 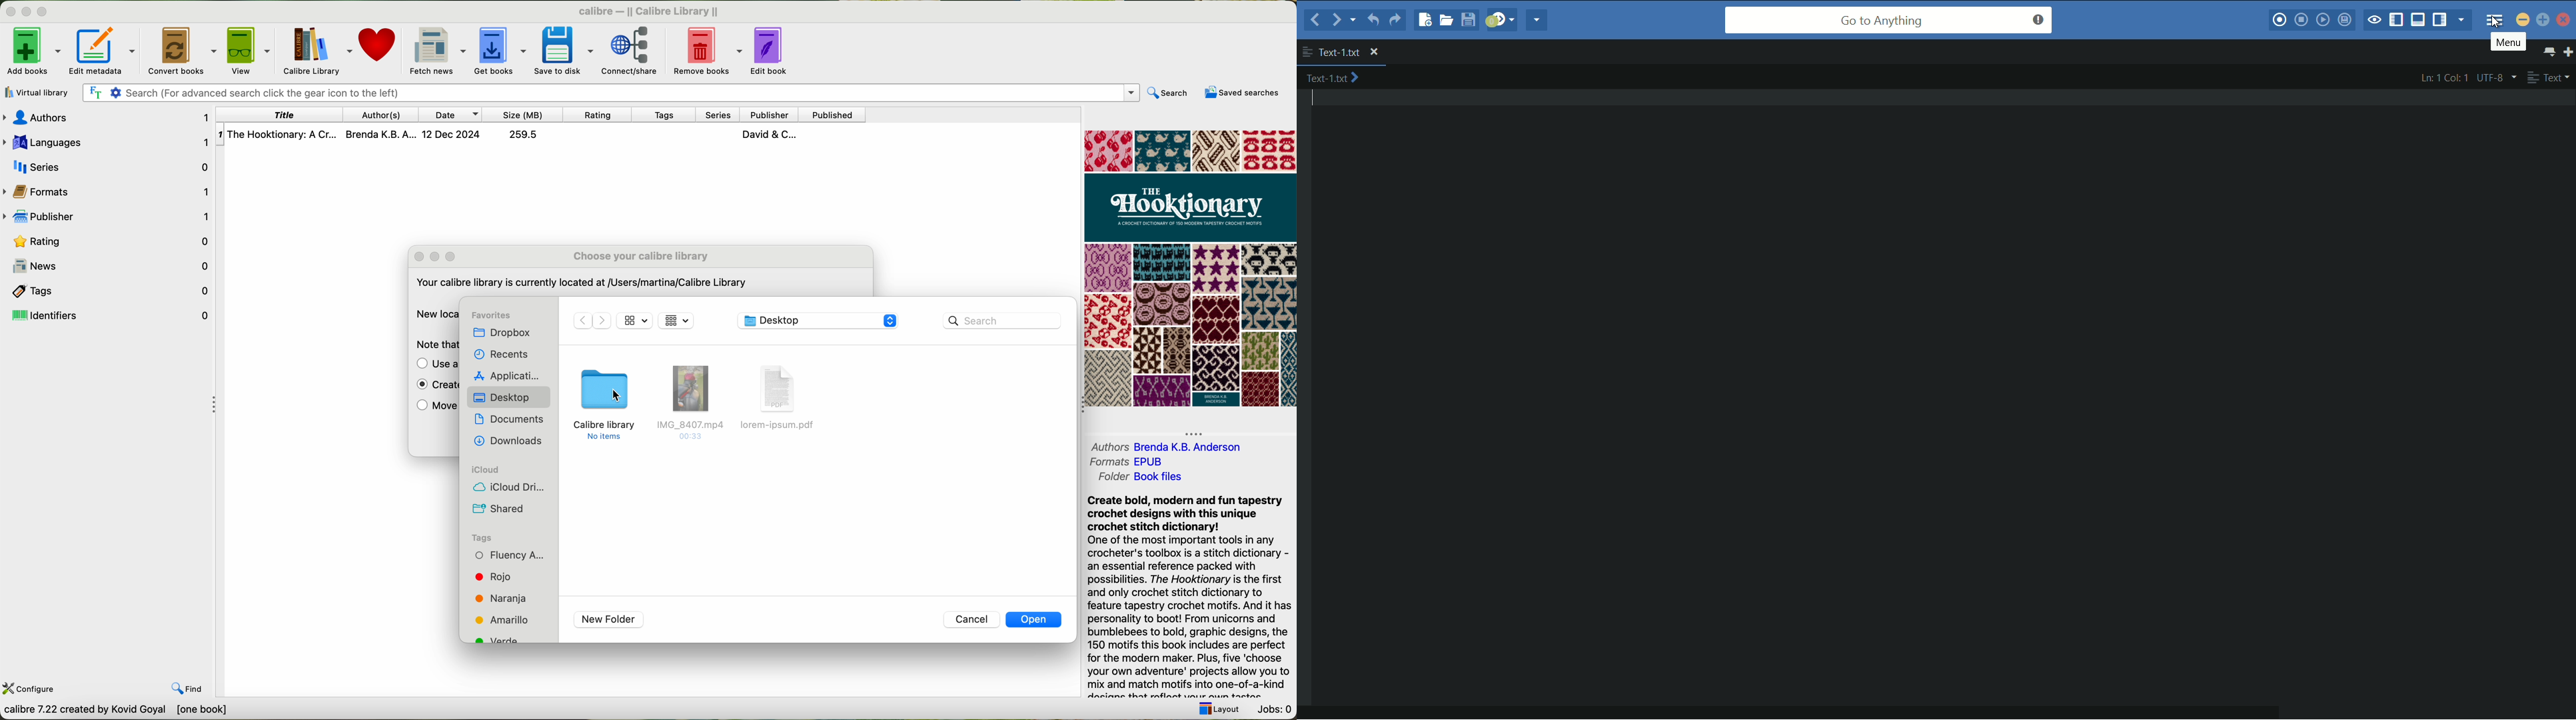 I want to click on ln: 1 col: 1, so click(x=2445, y=79).